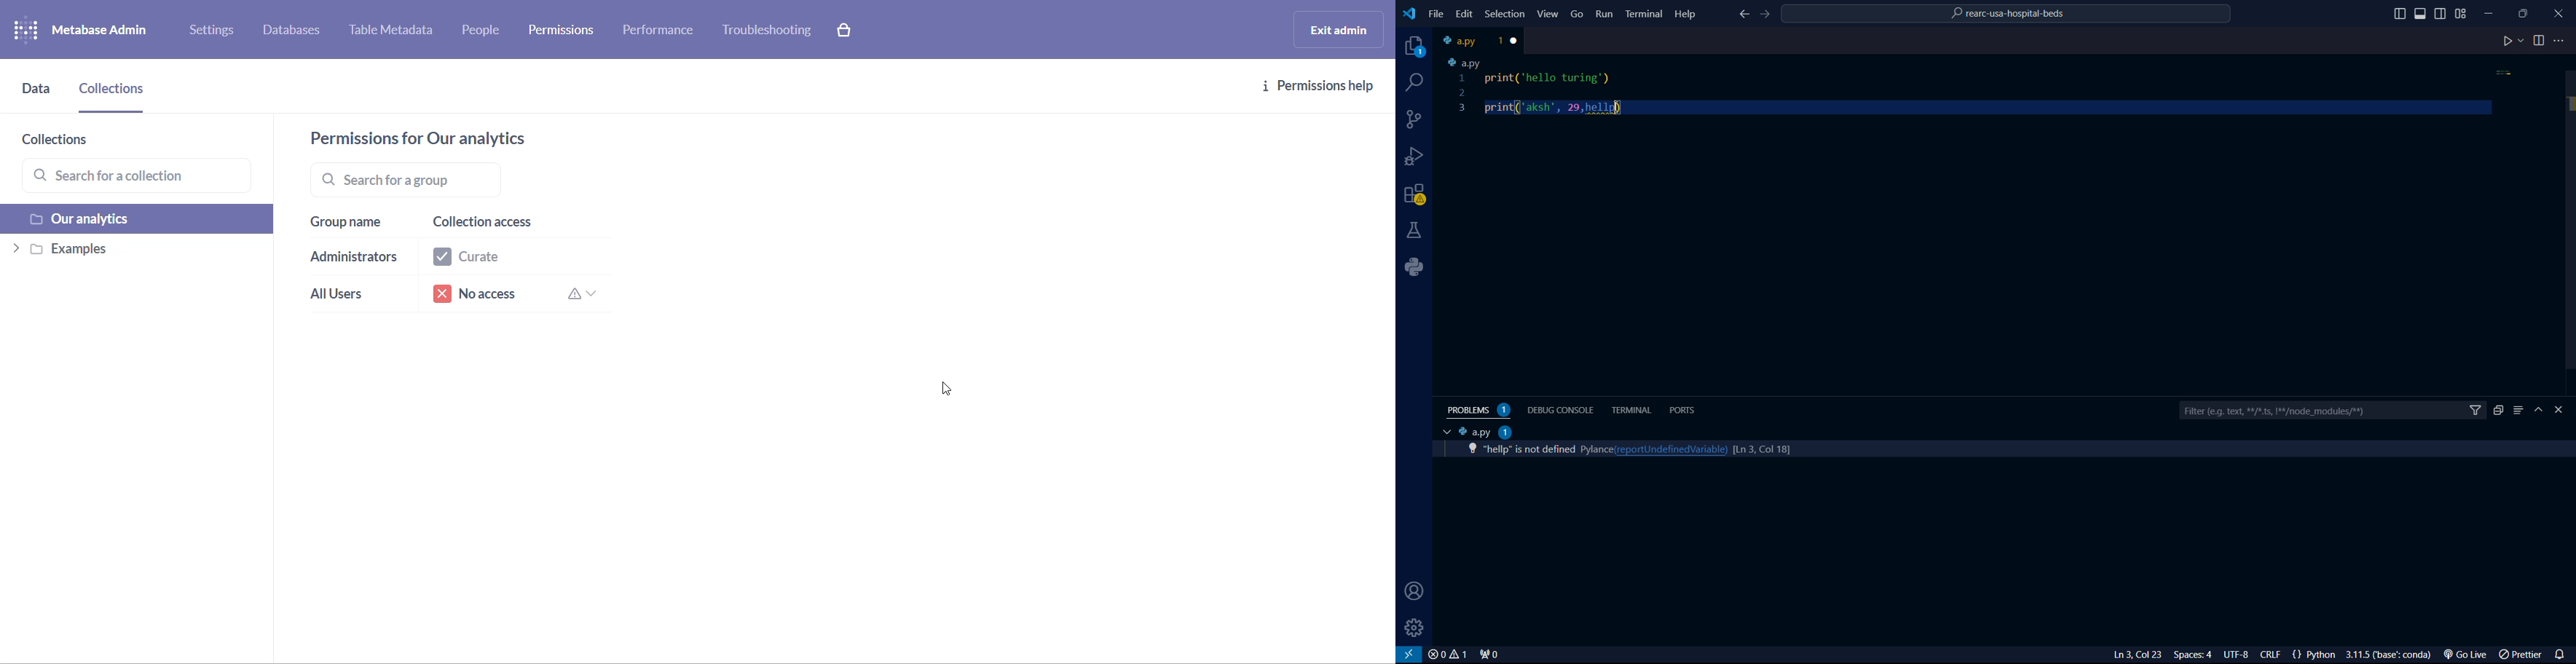 The width and height of the screenshot is (2576, 672). I want to click on View, so click(1549, 14).